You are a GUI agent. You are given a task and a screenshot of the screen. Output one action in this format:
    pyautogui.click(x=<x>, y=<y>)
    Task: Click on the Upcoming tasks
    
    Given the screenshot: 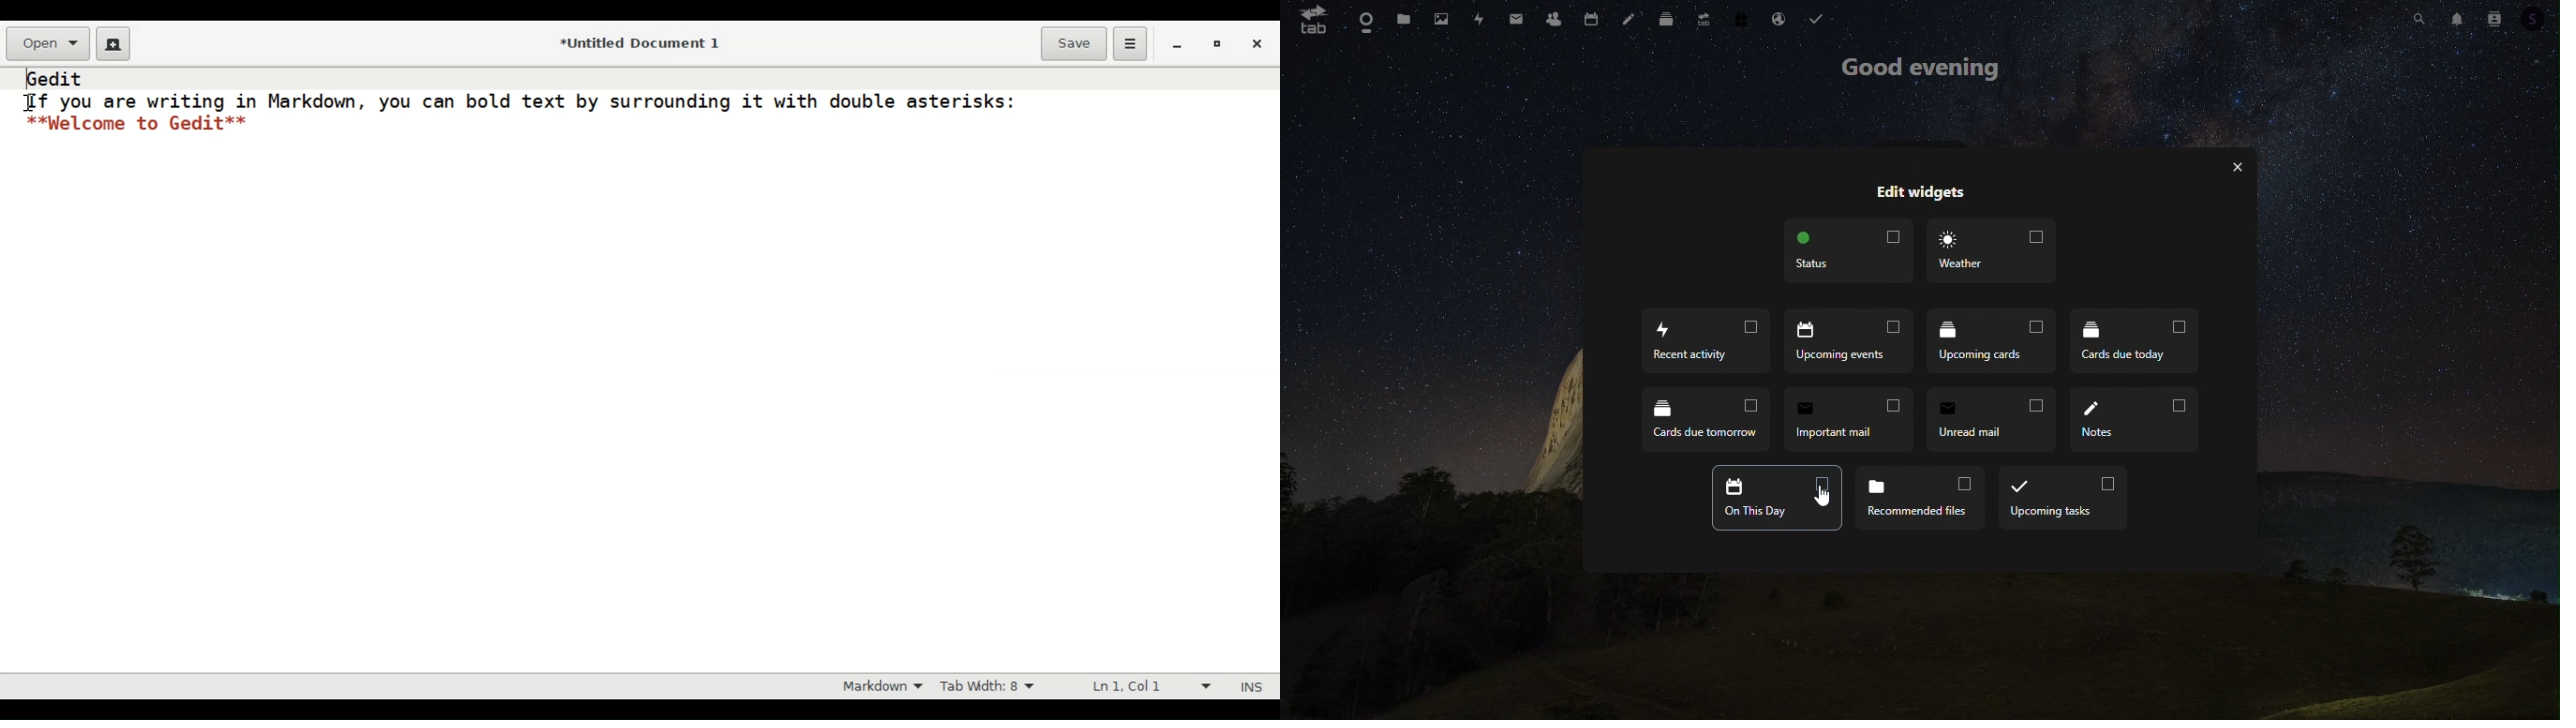 What is the action you would take?
    pyautogui.click(x=2065, y=498)
    